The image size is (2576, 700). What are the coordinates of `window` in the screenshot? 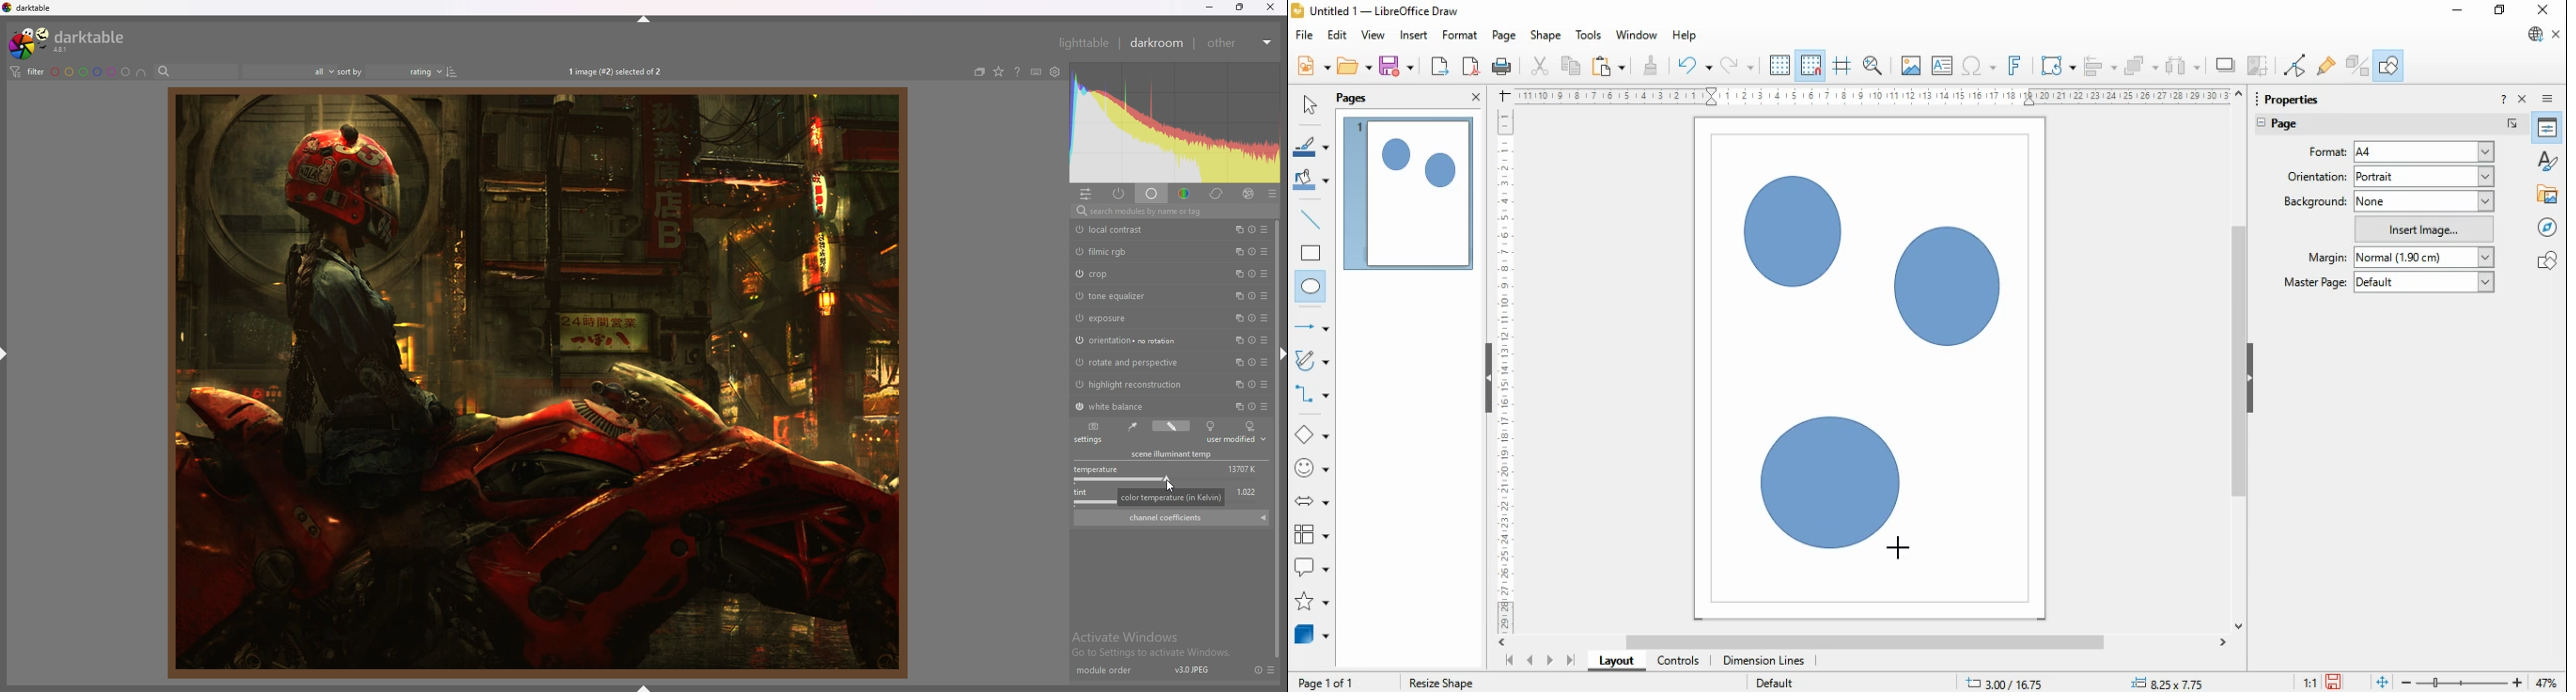 It's located at (1637, 35).